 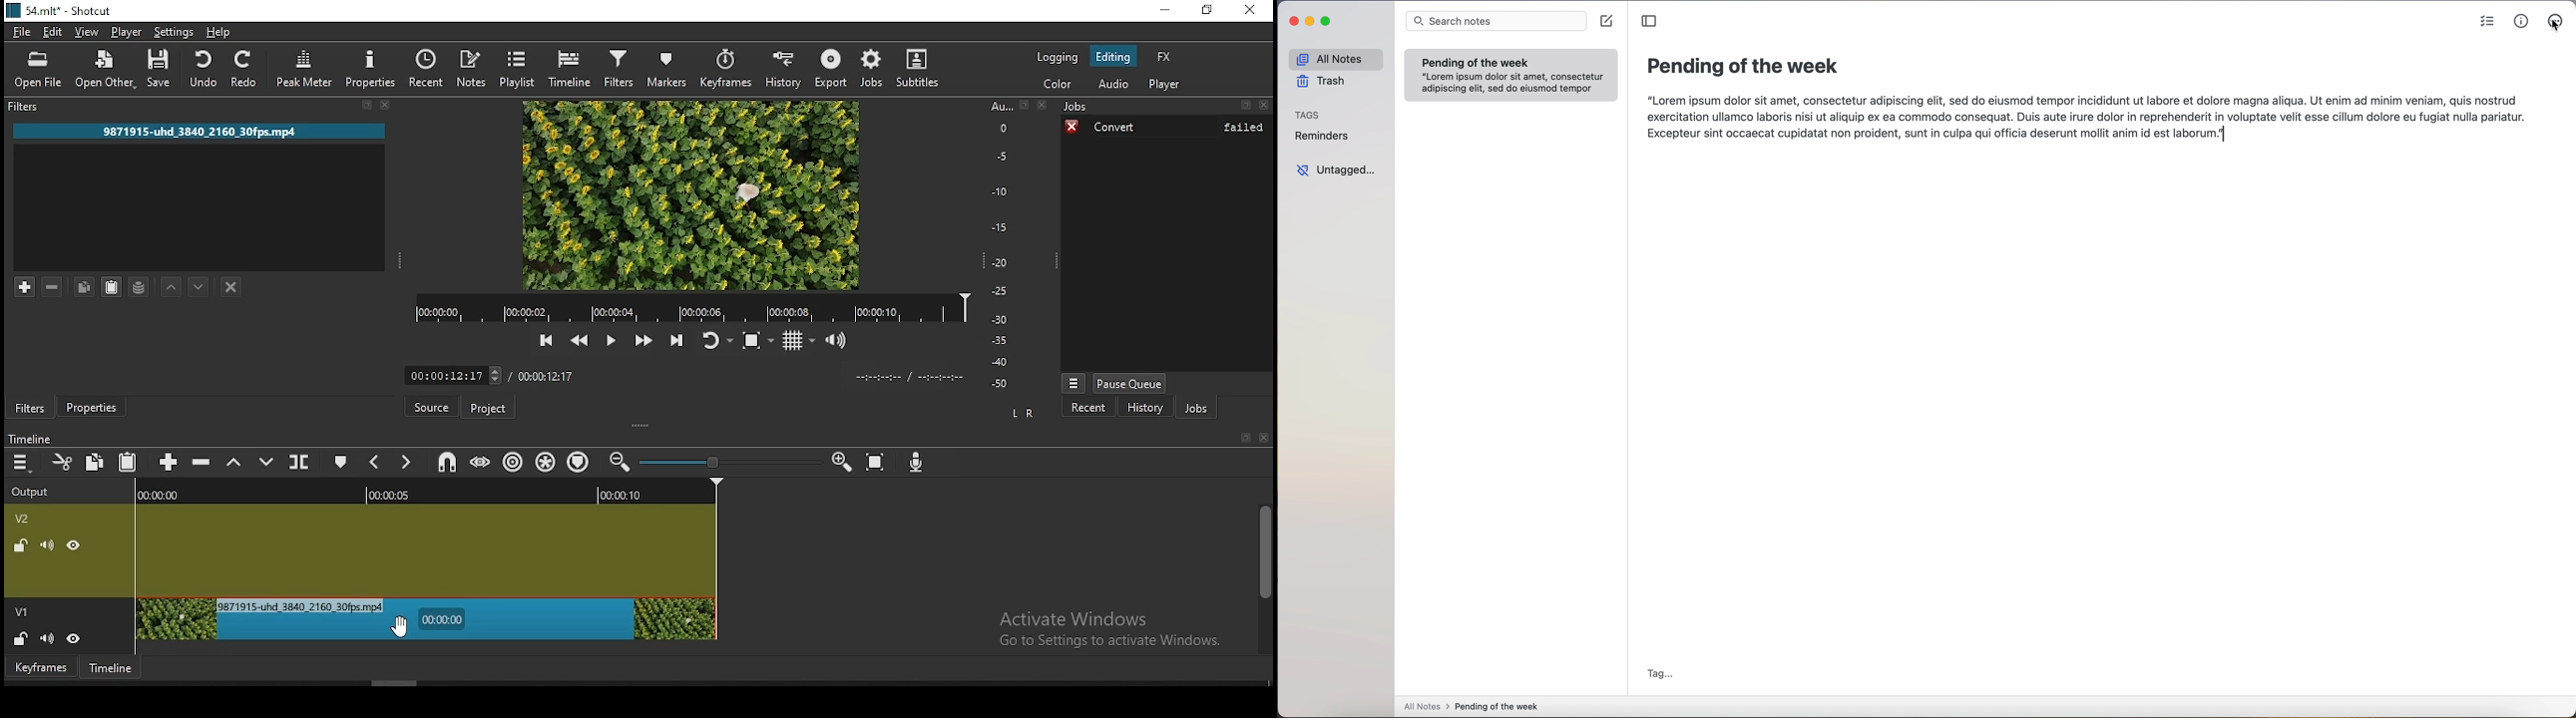 I want to click on ripple all tracks, so click(x=546, y=463).